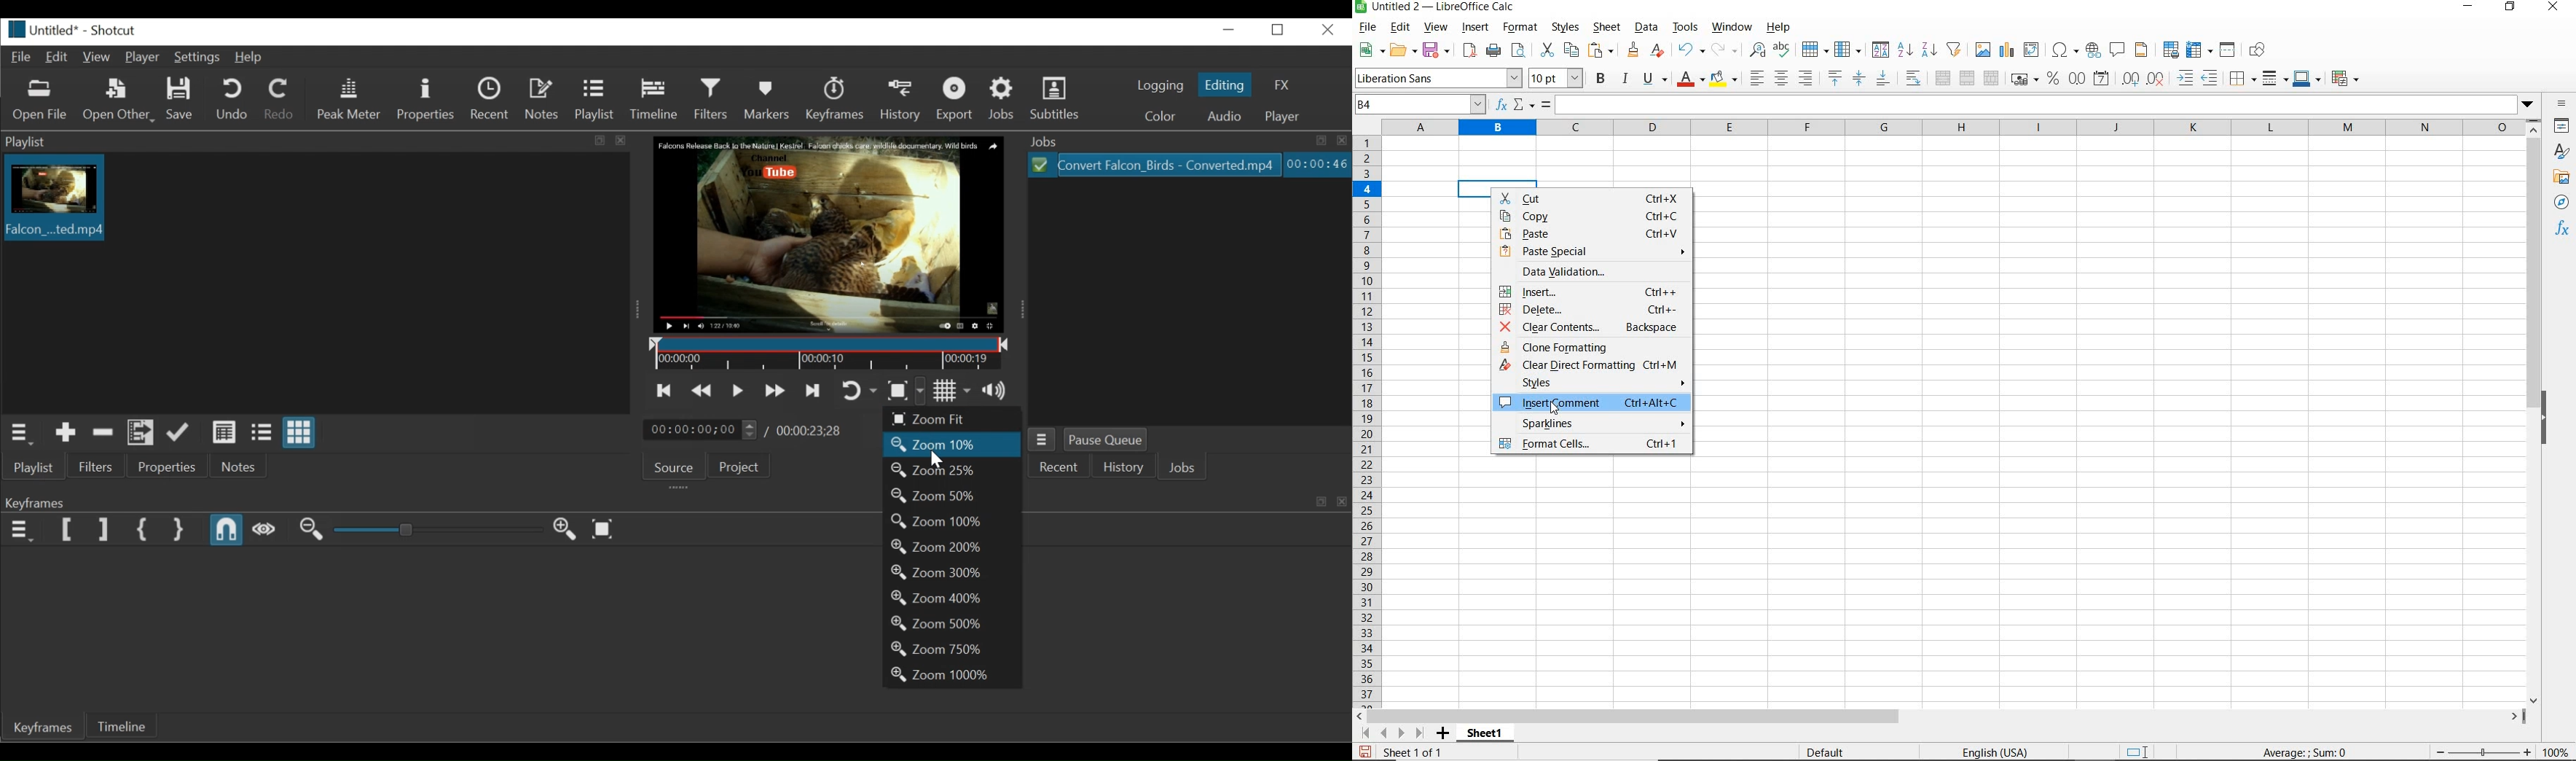 Image resolution: width=2576 pixels, height=784 pixels. Describe the element at coordinates (299, 433) in the screenshot. I see `View as icons` at that location.